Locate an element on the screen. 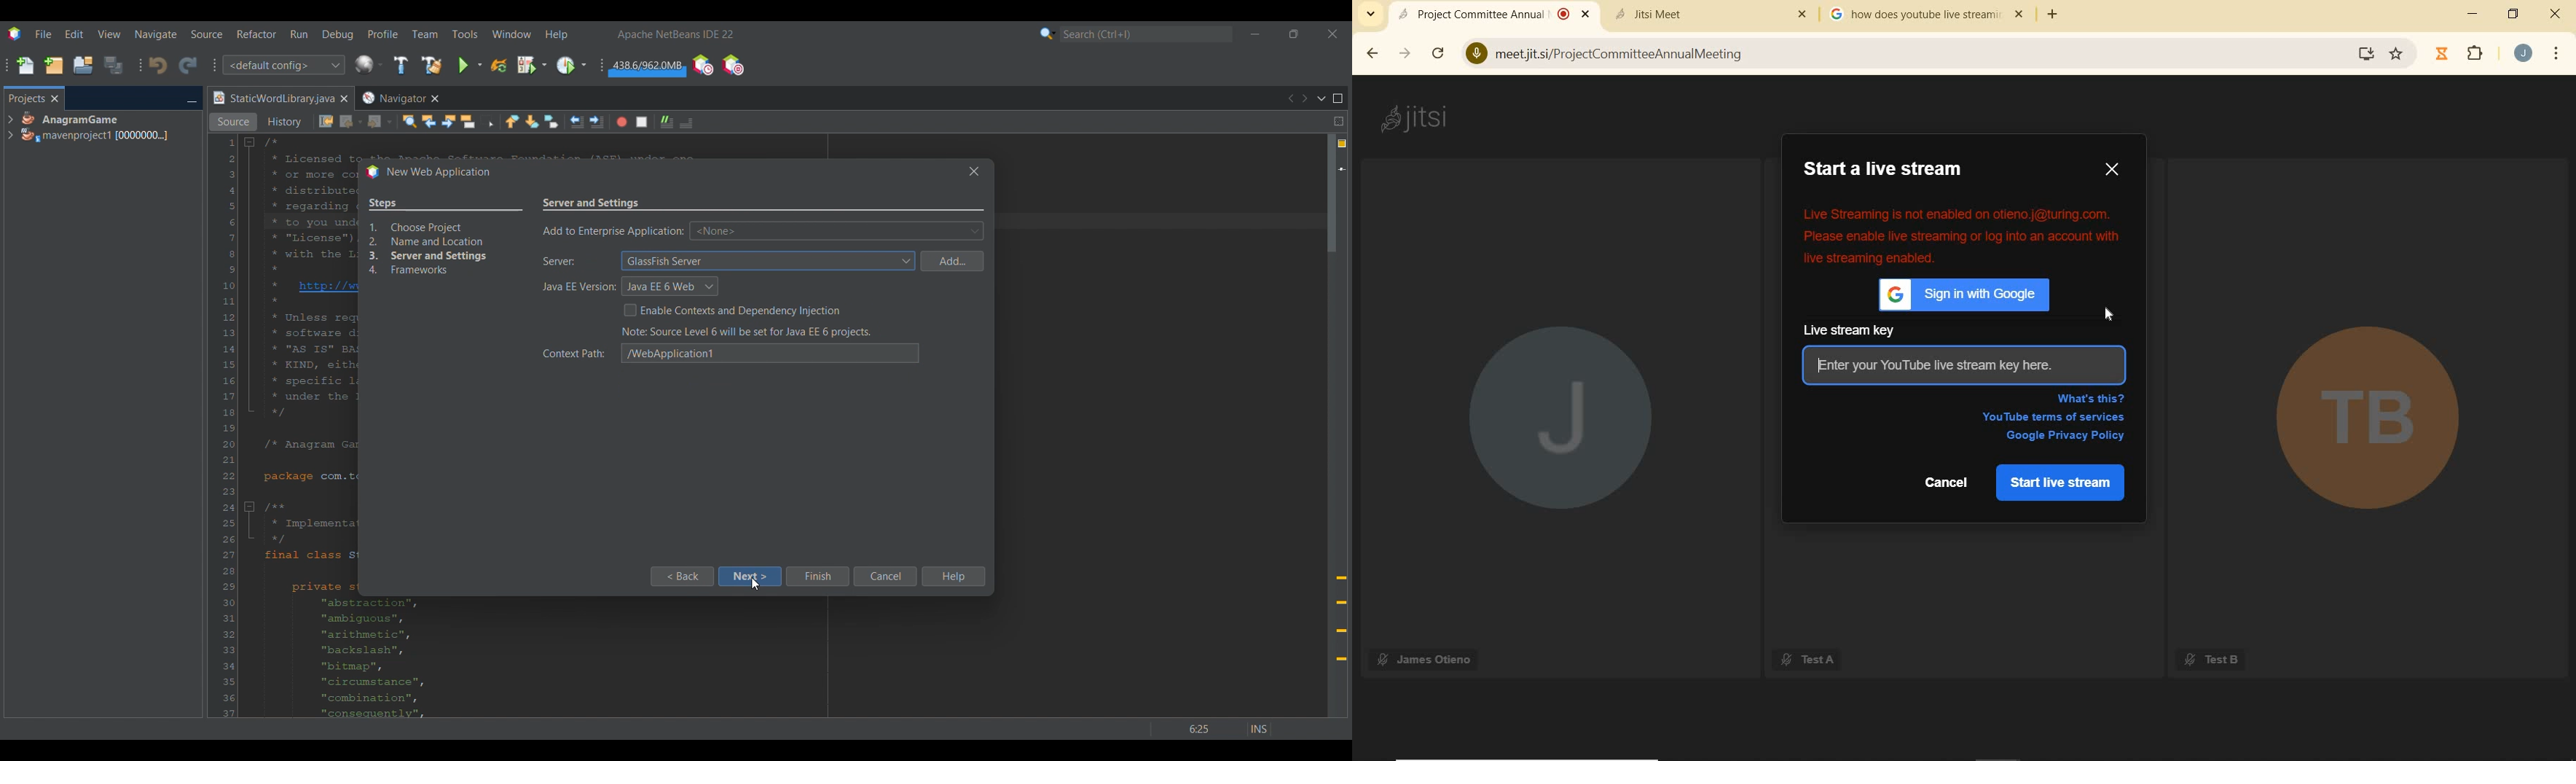 The image size is (2576, 784). Close is located at coordinates (344, 99).